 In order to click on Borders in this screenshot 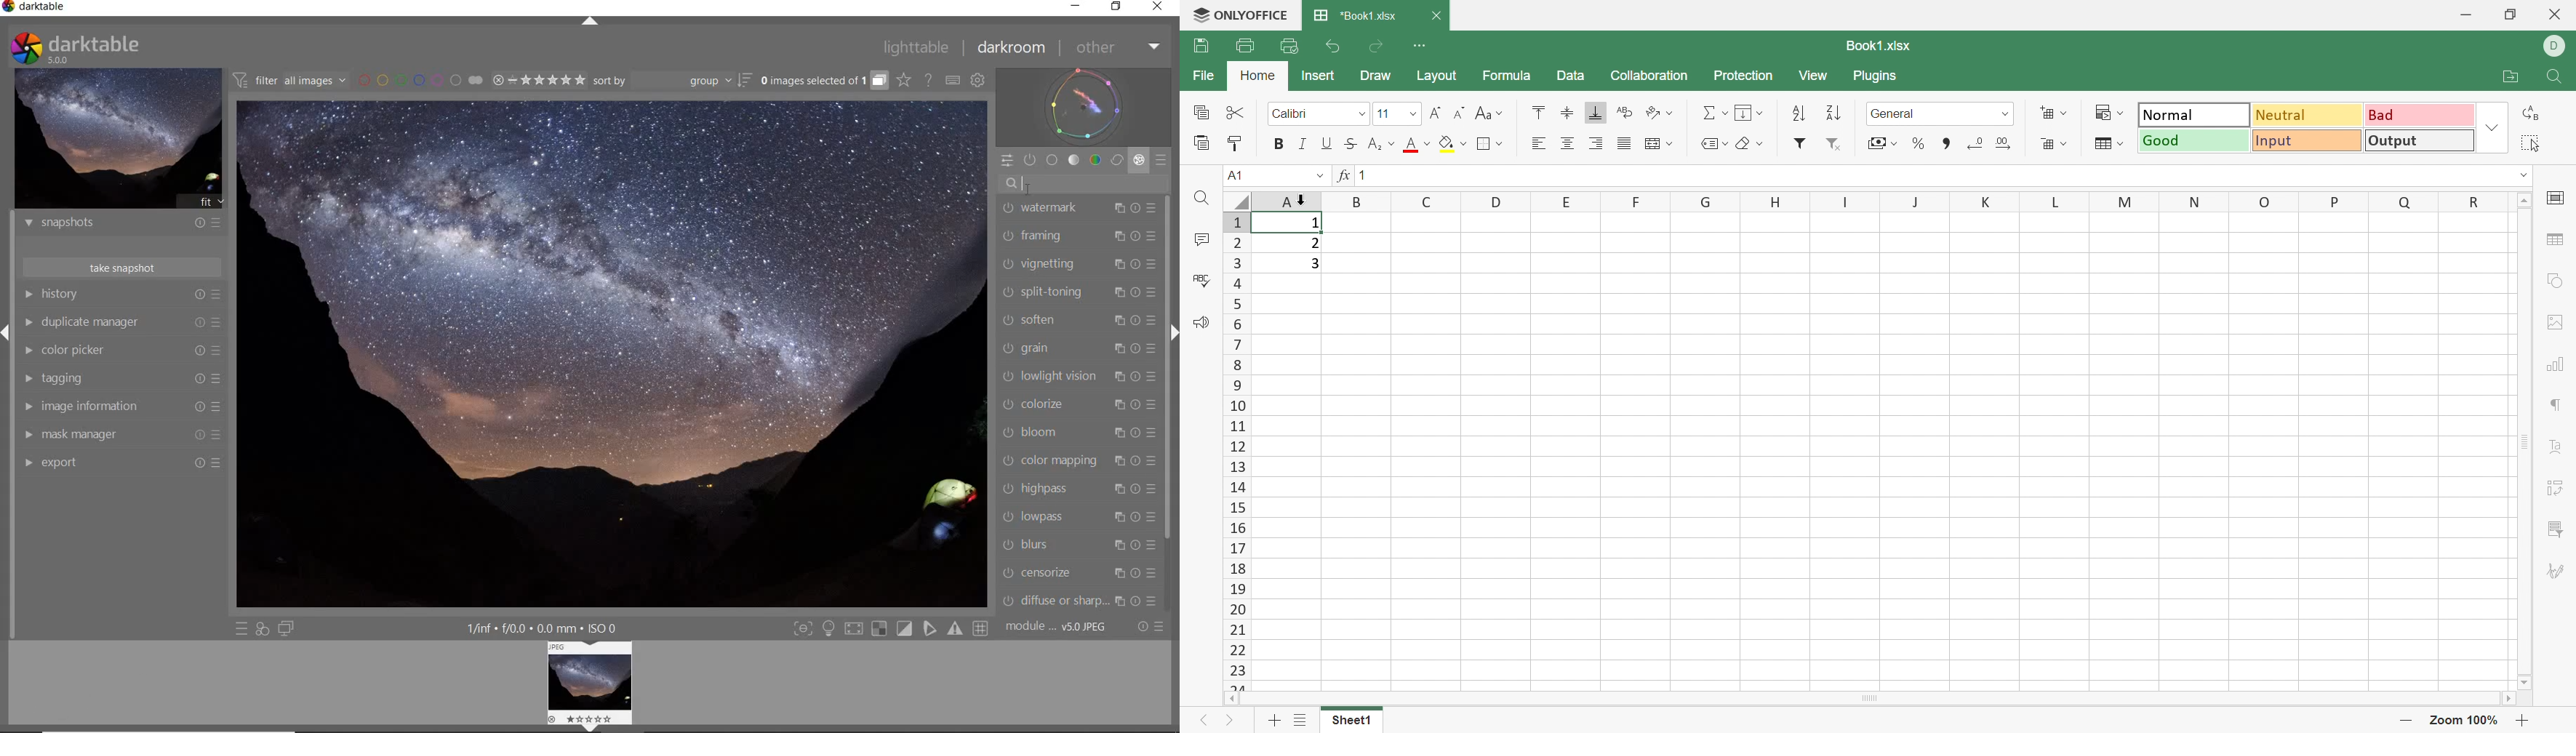, I will do `click(1489, 143)`.